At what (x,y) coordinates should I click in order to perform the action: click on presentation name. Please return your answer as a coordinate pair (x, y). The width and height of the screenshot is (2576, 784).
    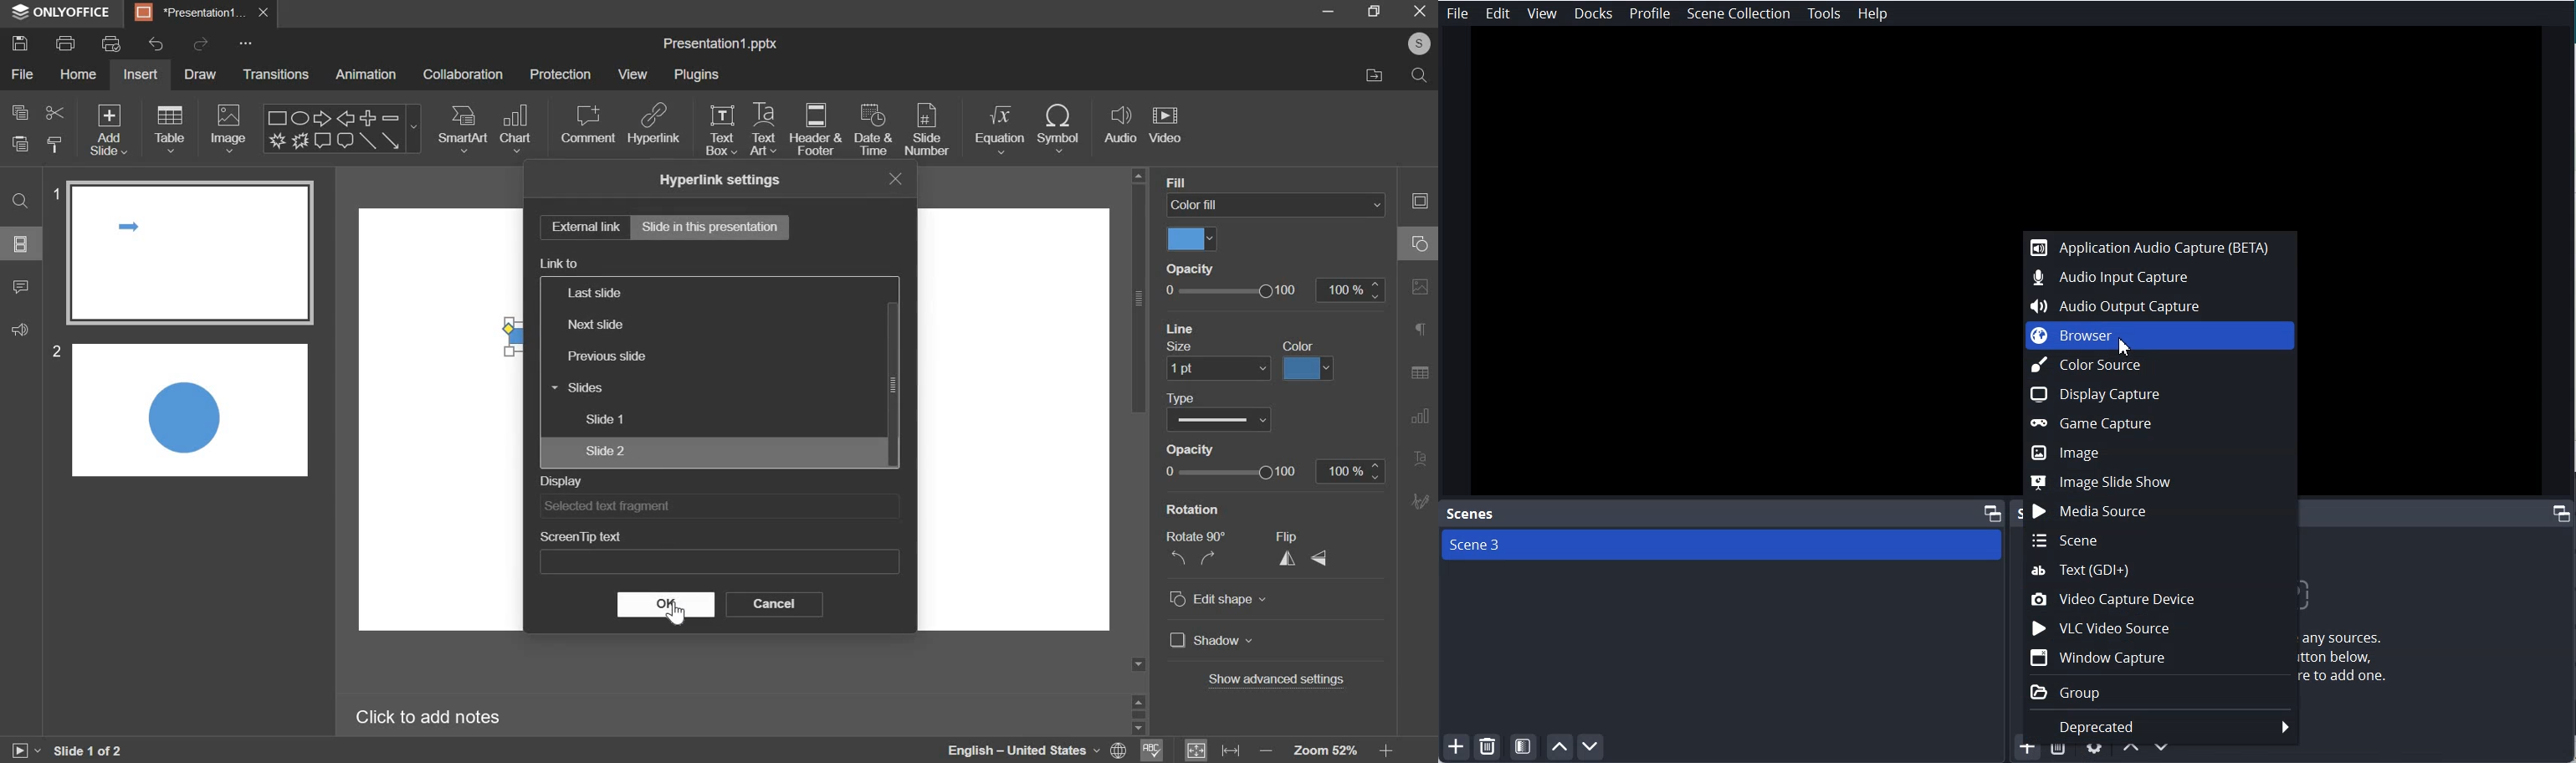
    Looking at the image, I should click on (722, 44).